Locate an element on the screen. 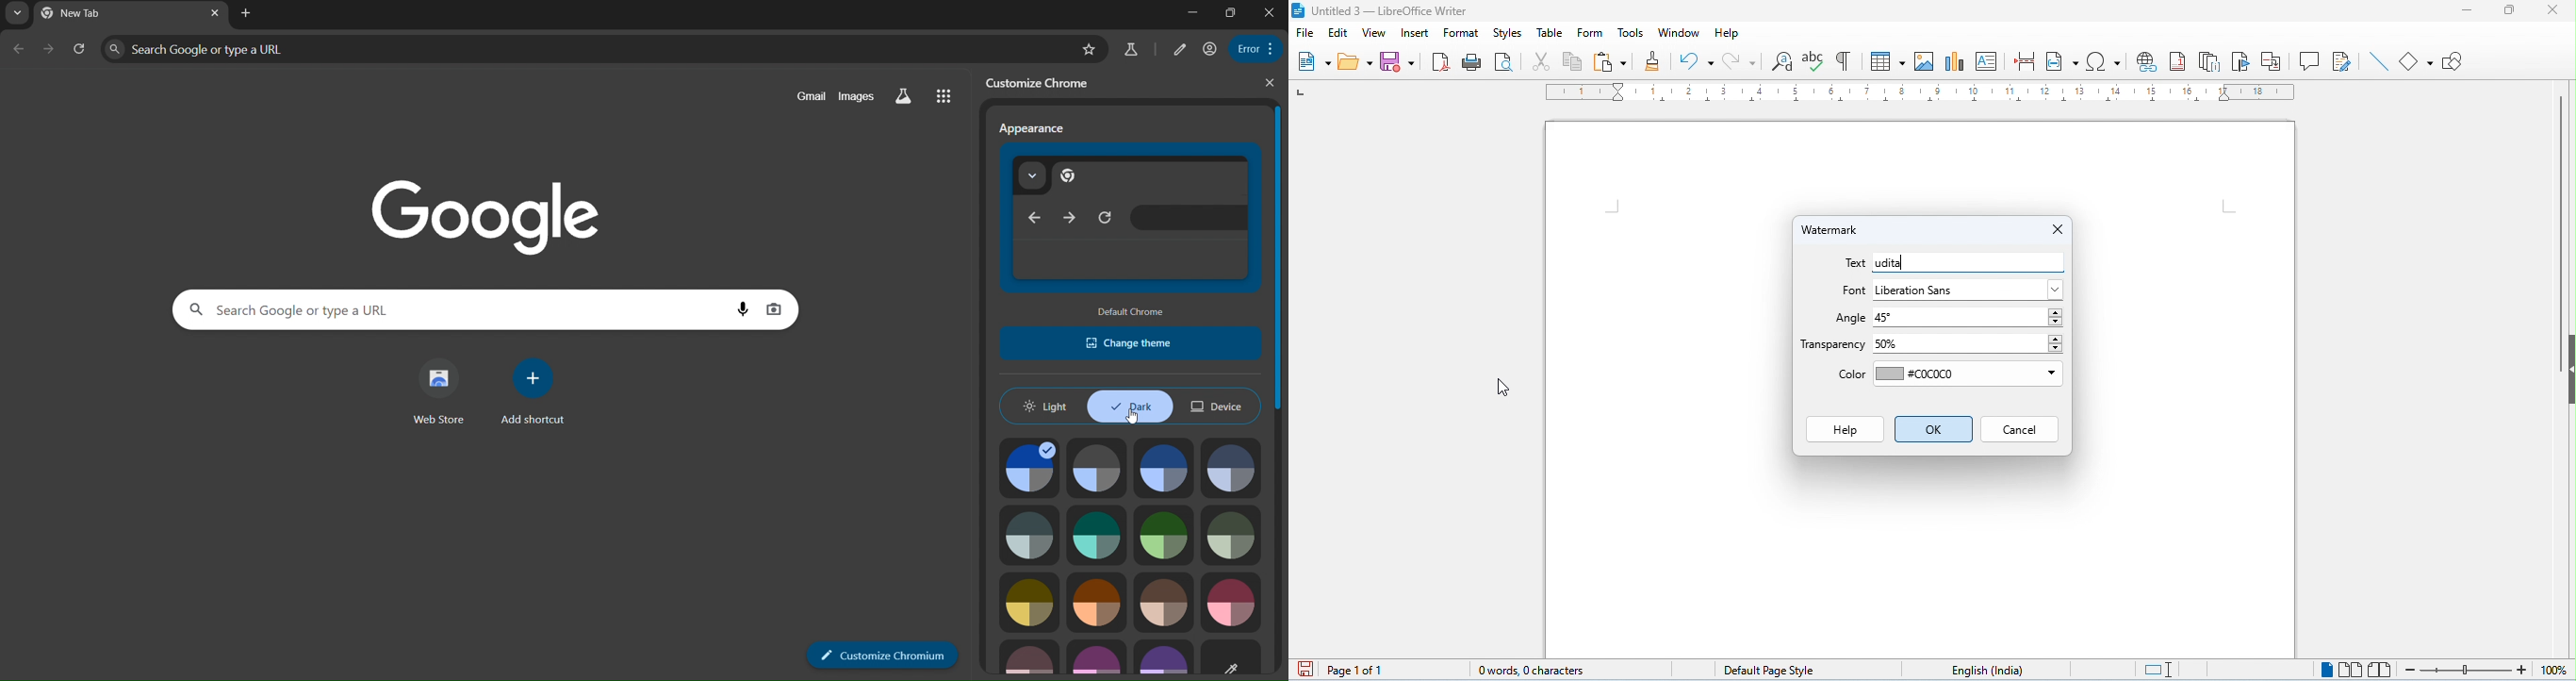  insert image is located at coordinates (1927, 61).